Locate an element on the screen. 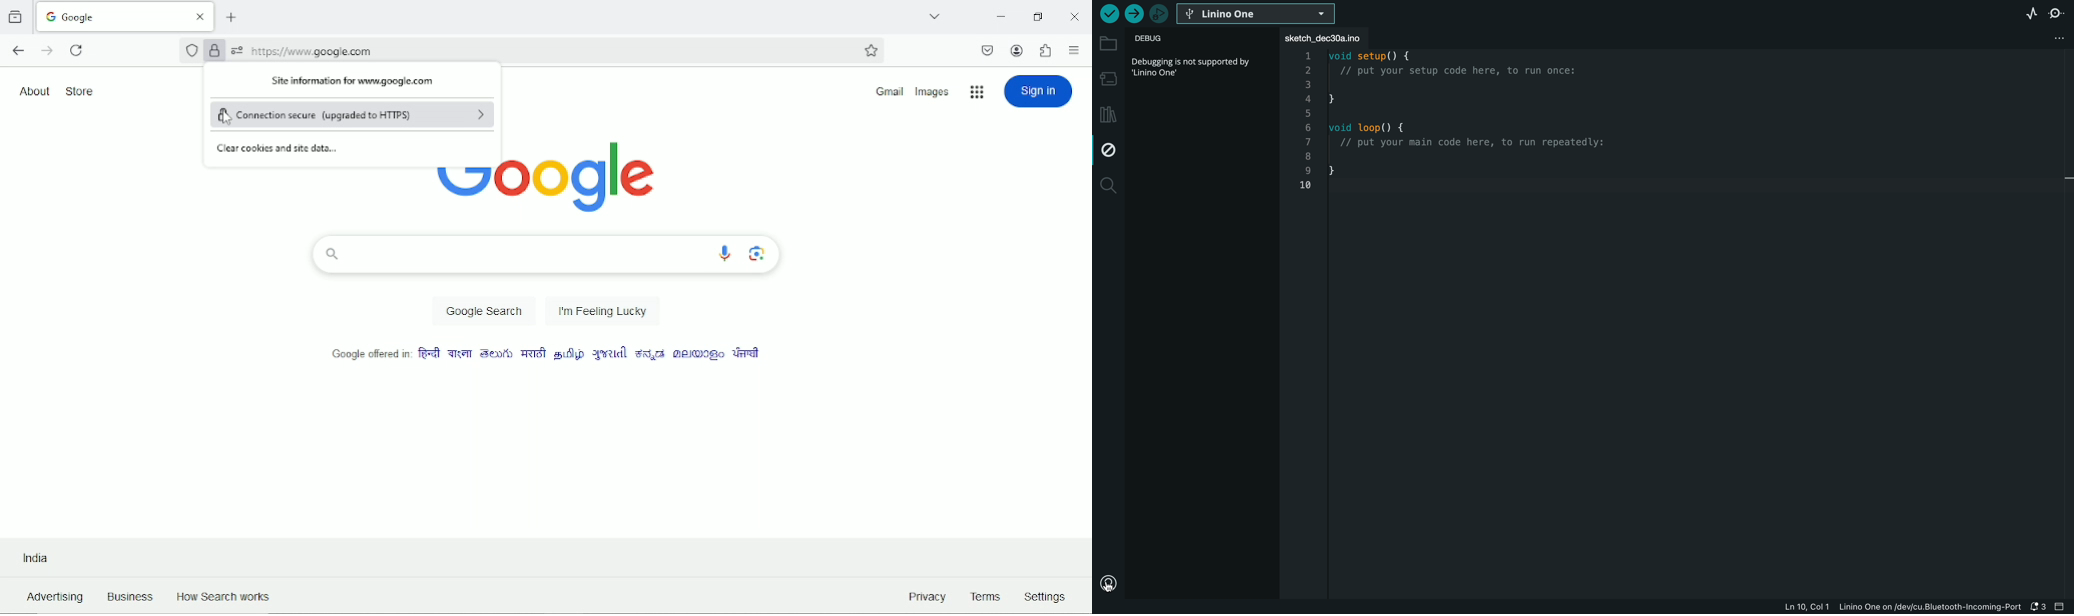 The width and height of the screenshot is (2100, 616). Advertising is located at coordinates (51, 597).